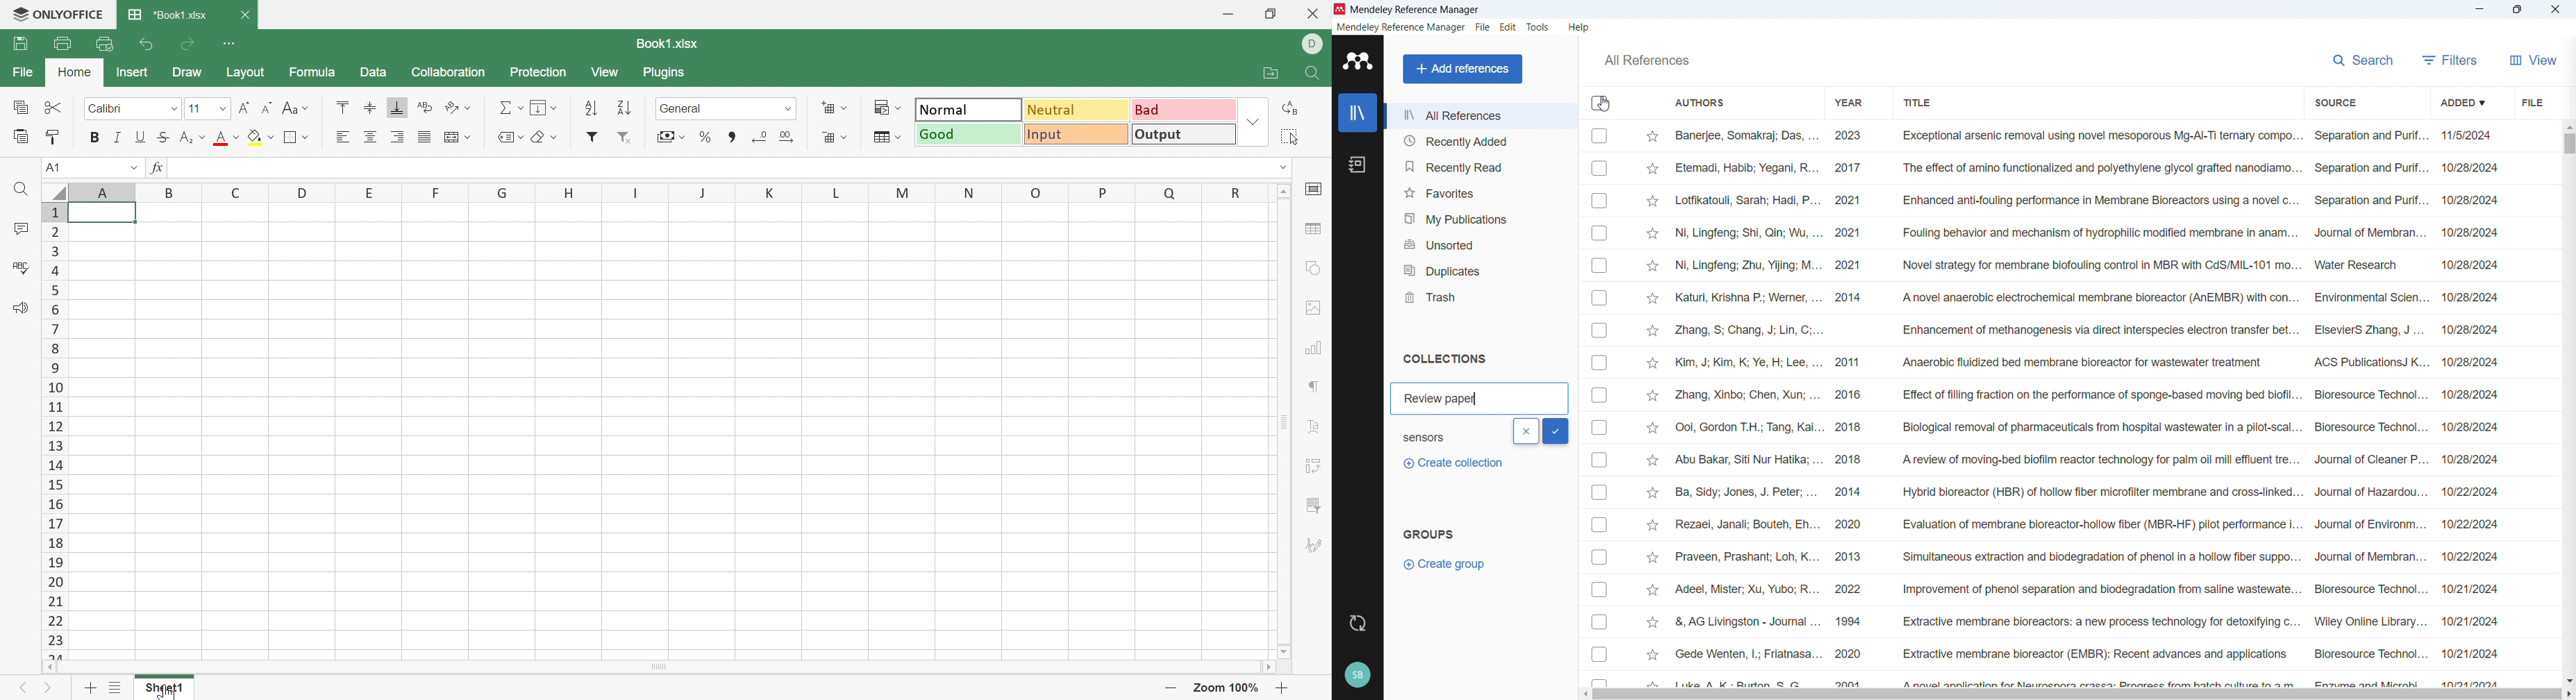 This screenshot has width=2576, height=700. Describe the element at coordinates (1253, 123) in the screenshot. I see `Drop Down` at that location.